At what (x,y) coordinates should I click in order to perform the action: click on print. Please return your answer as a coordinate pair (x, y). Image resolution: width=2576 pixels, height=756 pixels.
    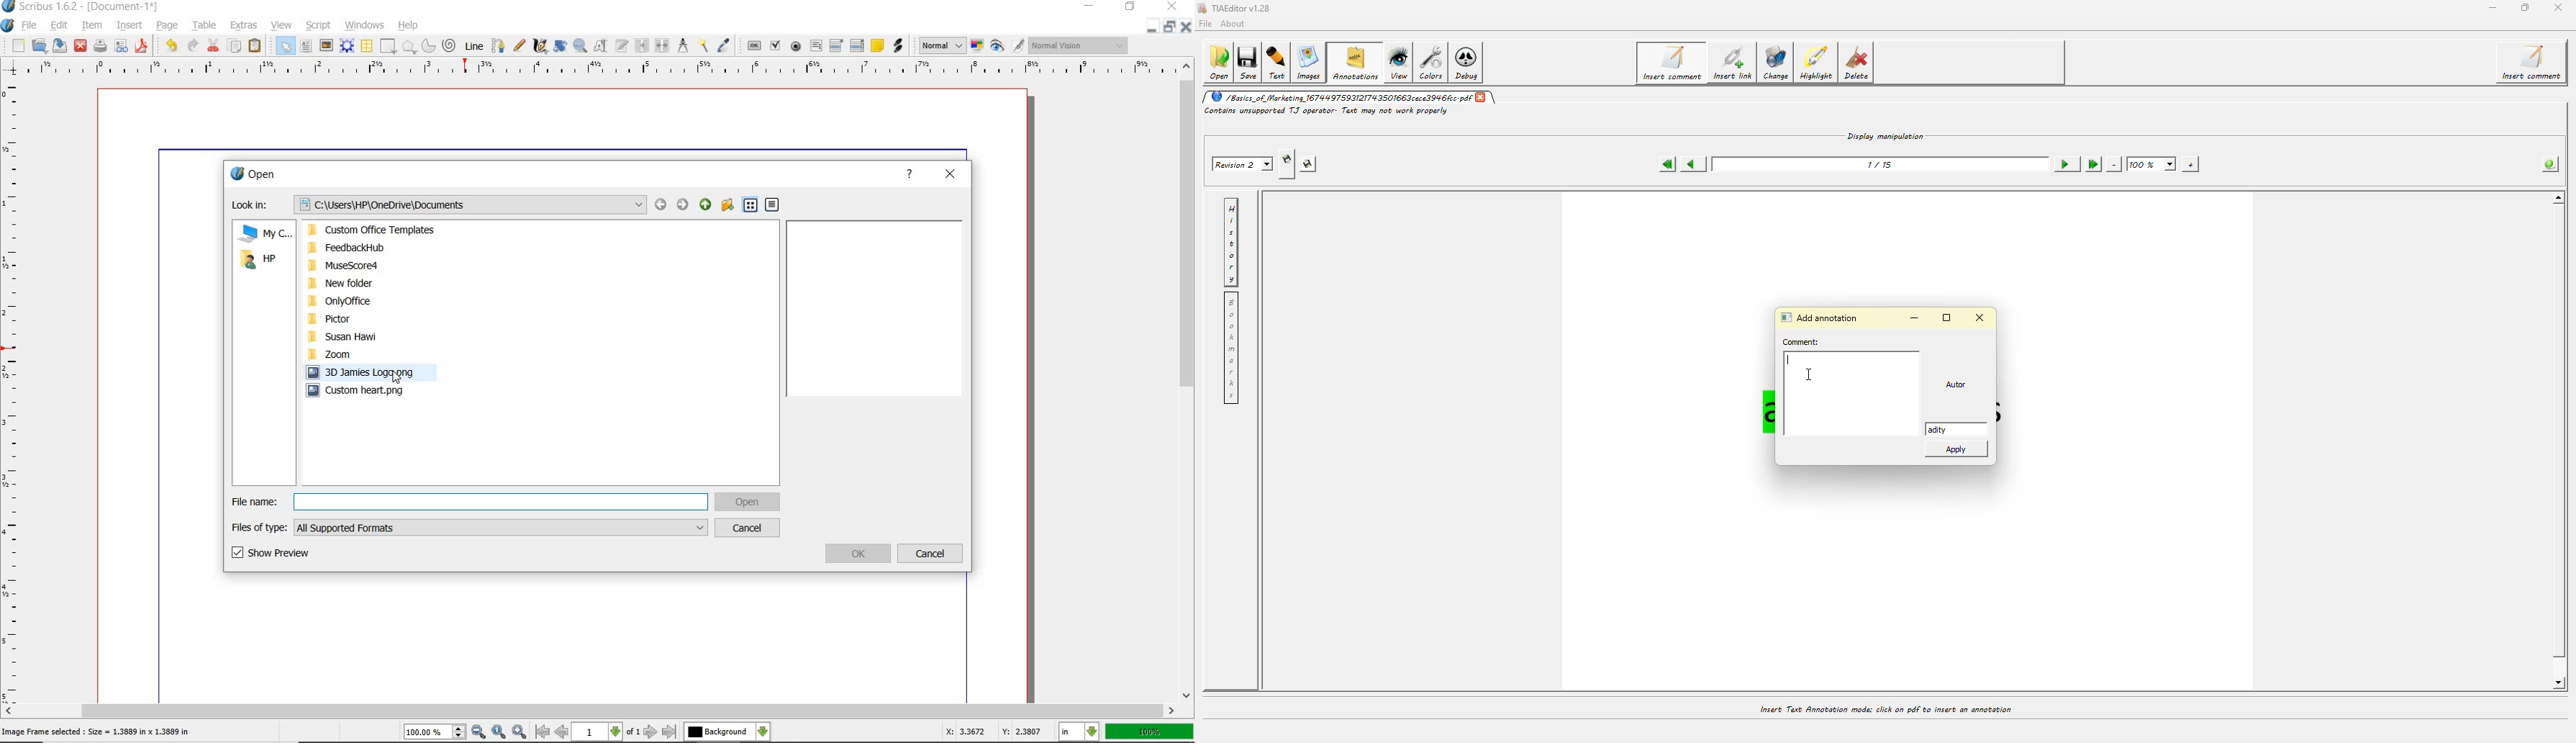
    Looking at the image, I should click on (100, 45).